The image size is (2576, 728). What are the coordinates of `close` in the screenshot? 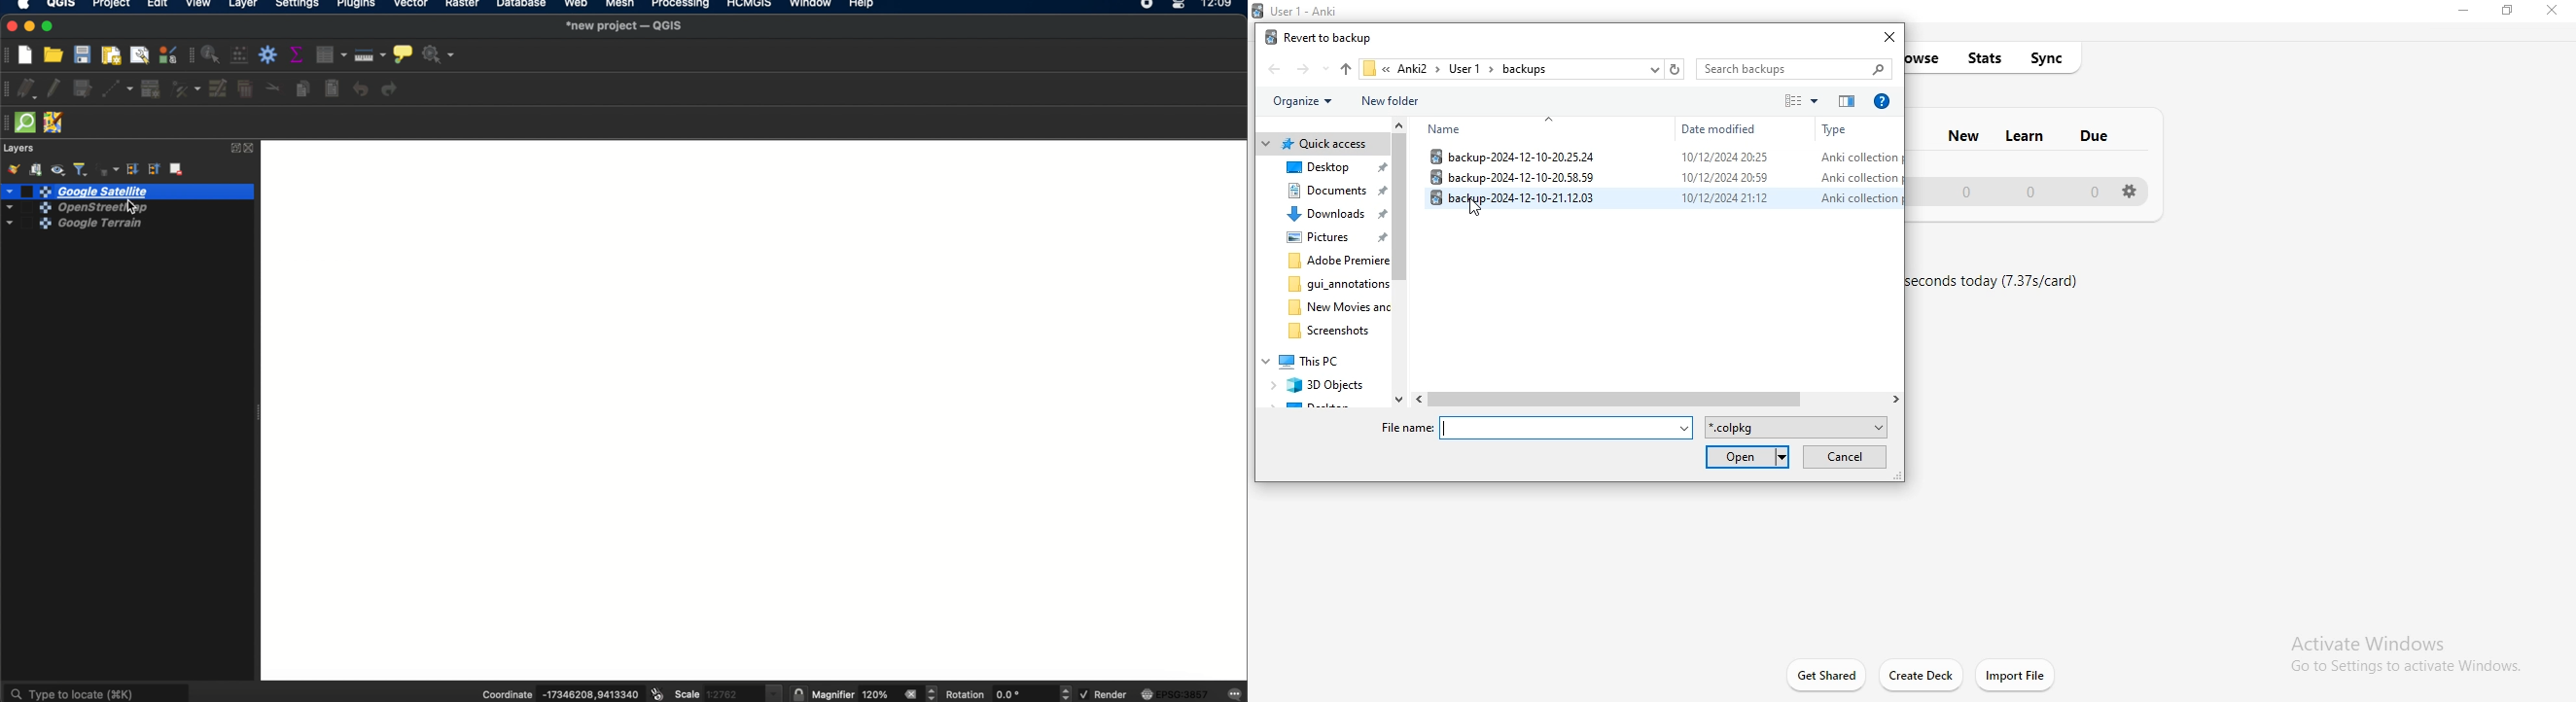 It's located at (2556, 12).